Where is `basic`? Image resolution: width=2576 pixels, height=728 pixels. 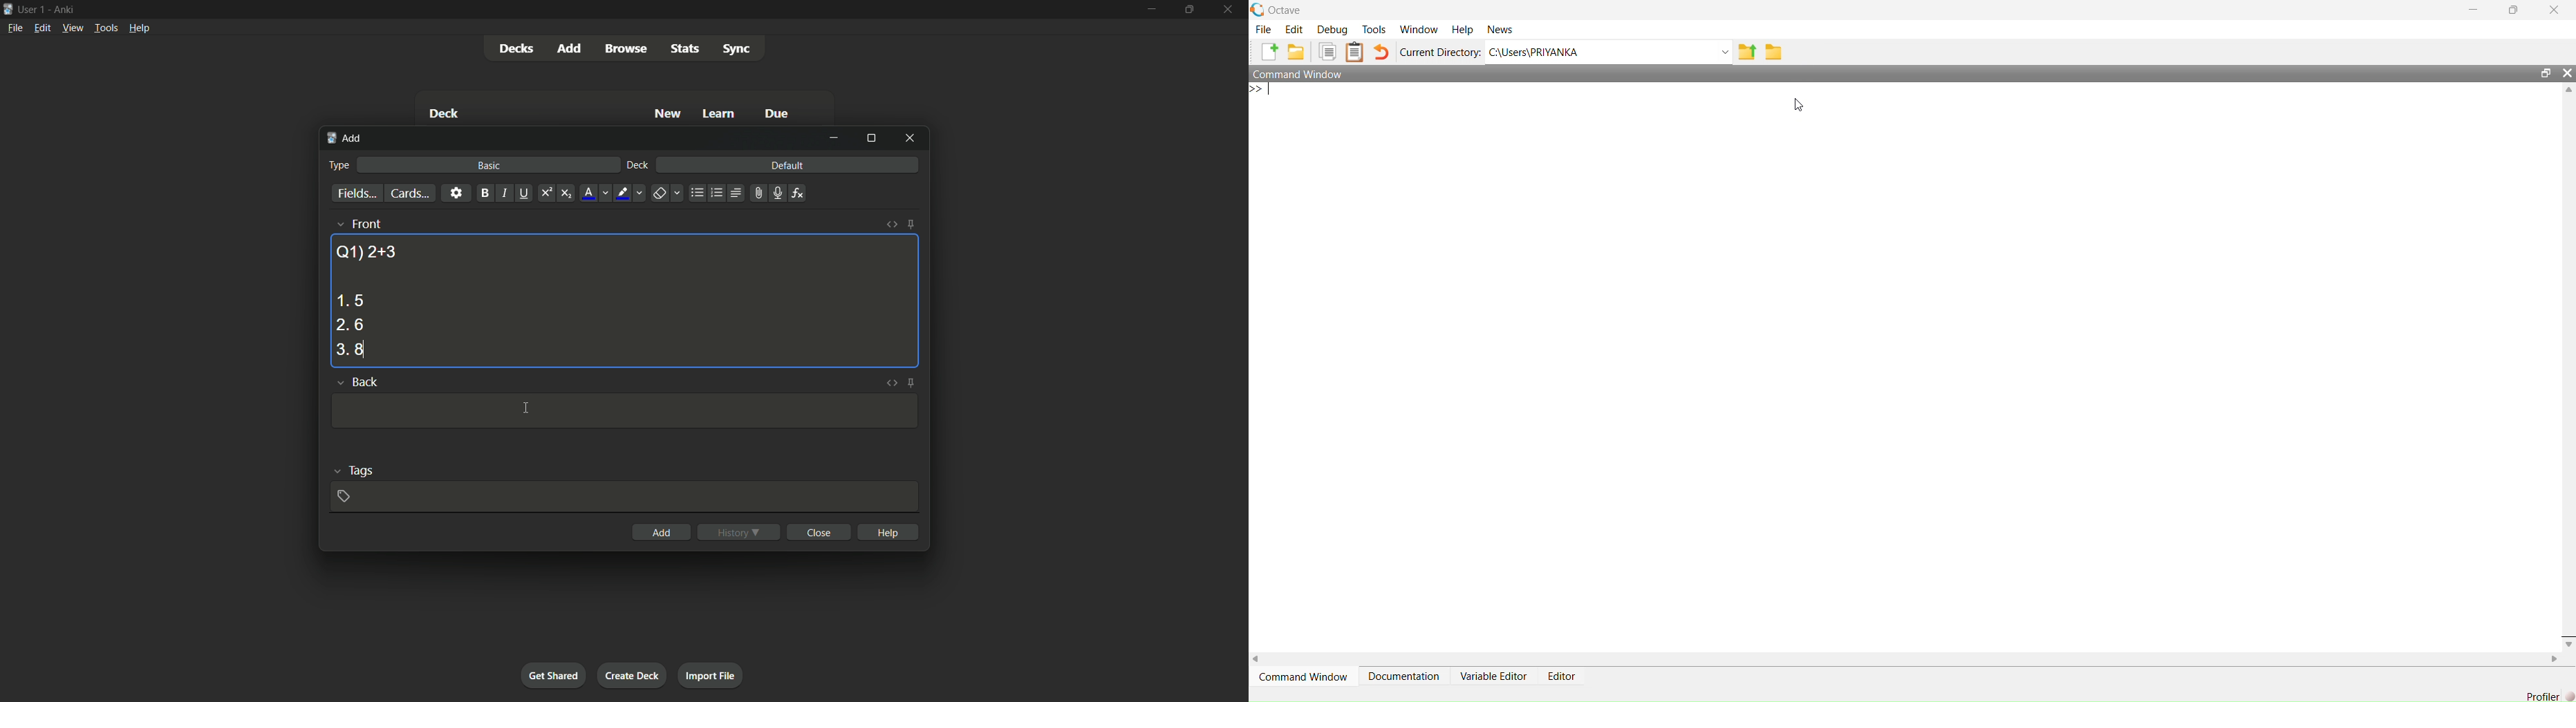 basic is located at coordinates (490, 165).